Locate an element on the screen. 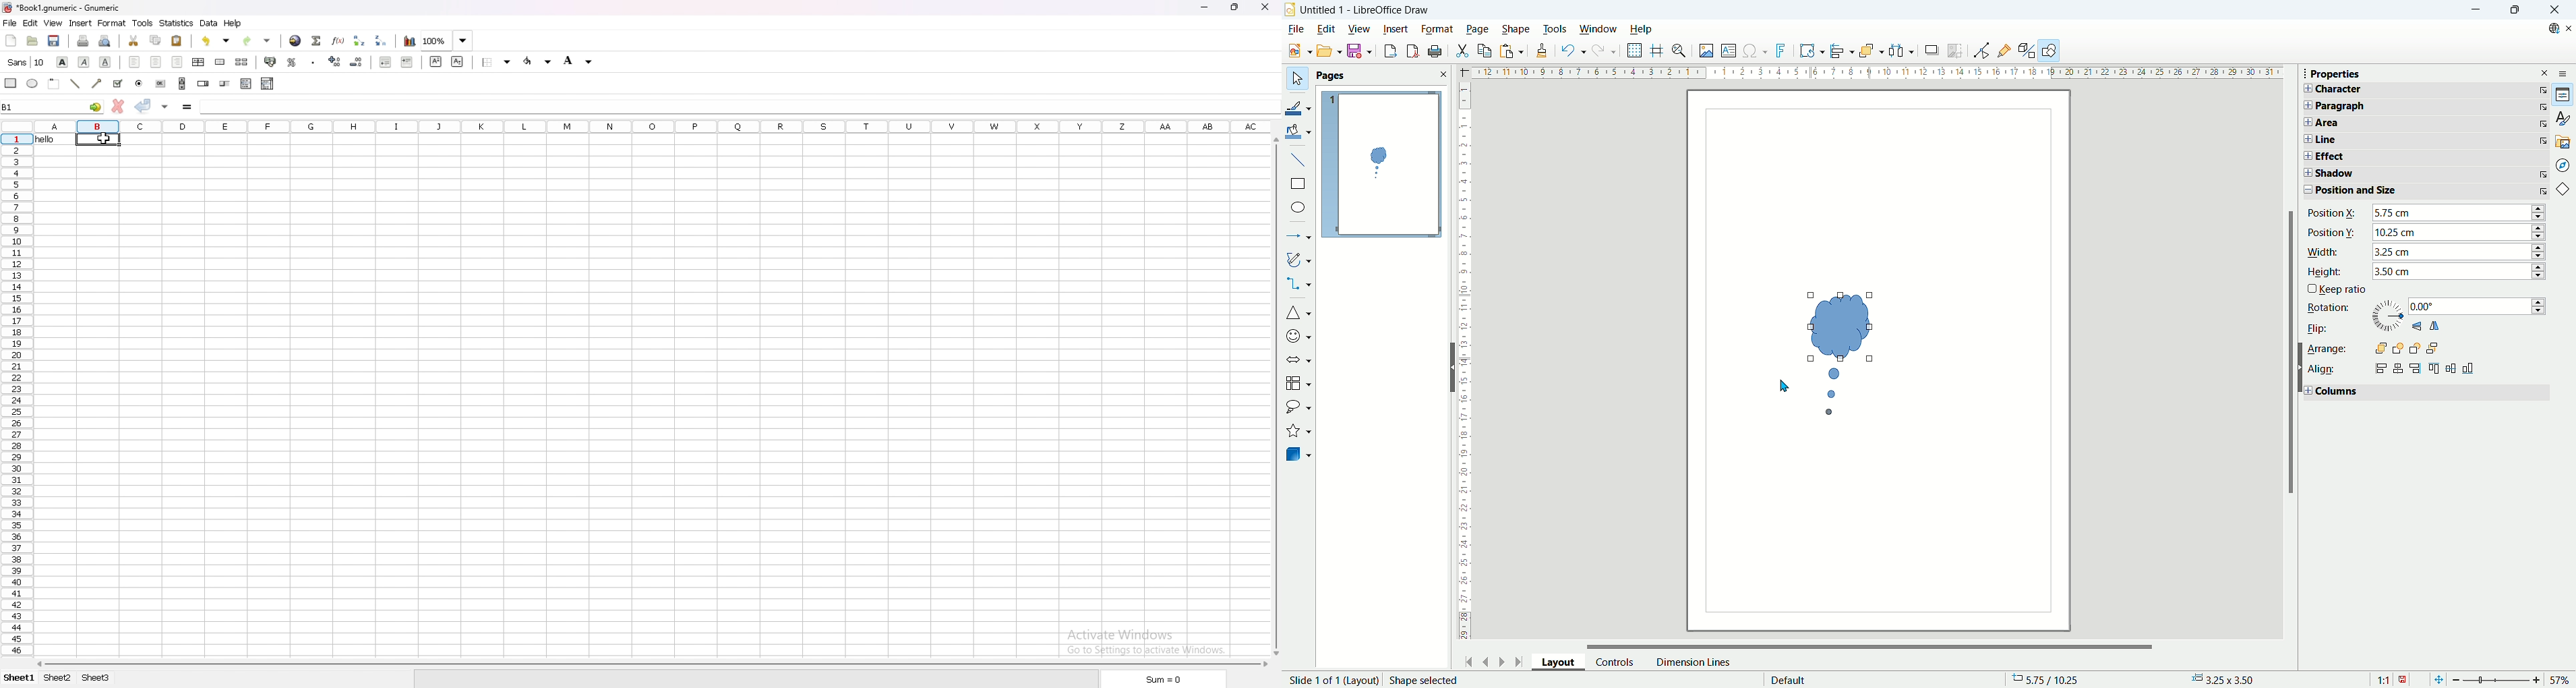  minimize is located at coordinates (2474, 10).